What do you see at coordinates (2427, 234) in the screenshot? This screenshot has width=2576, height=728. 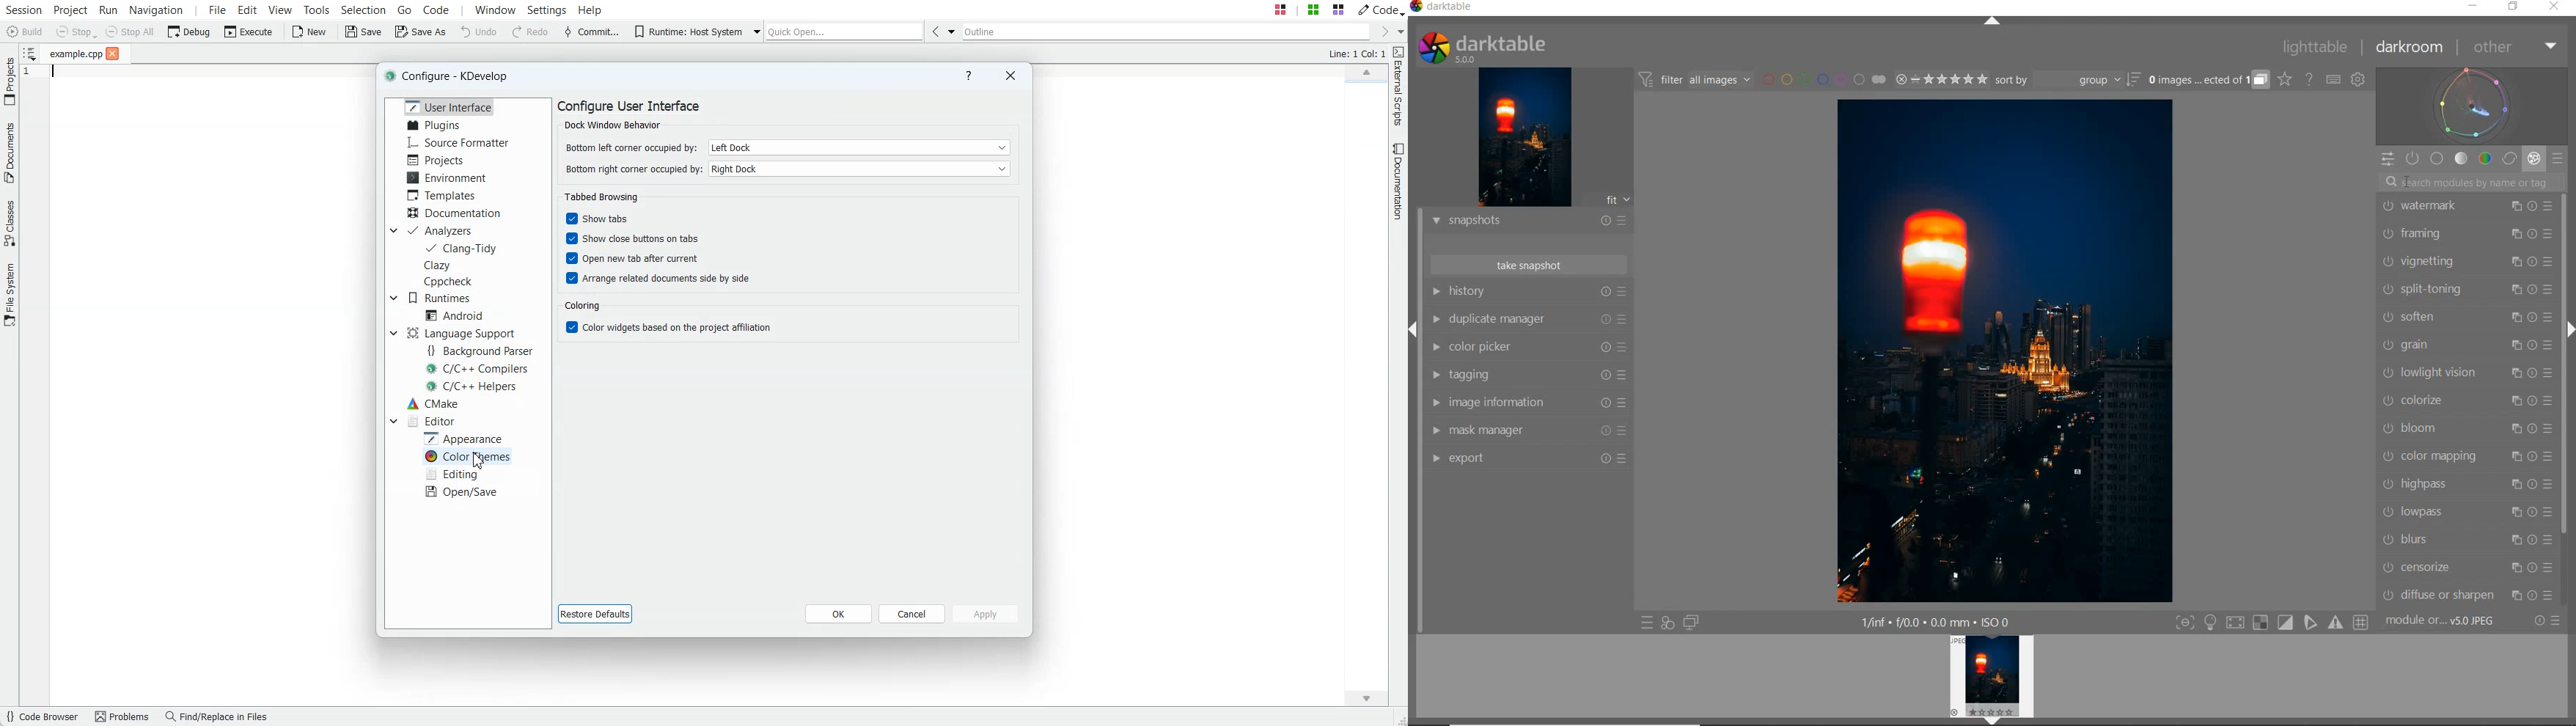 I see `FRAMING` at bounding box center [2427, 234].